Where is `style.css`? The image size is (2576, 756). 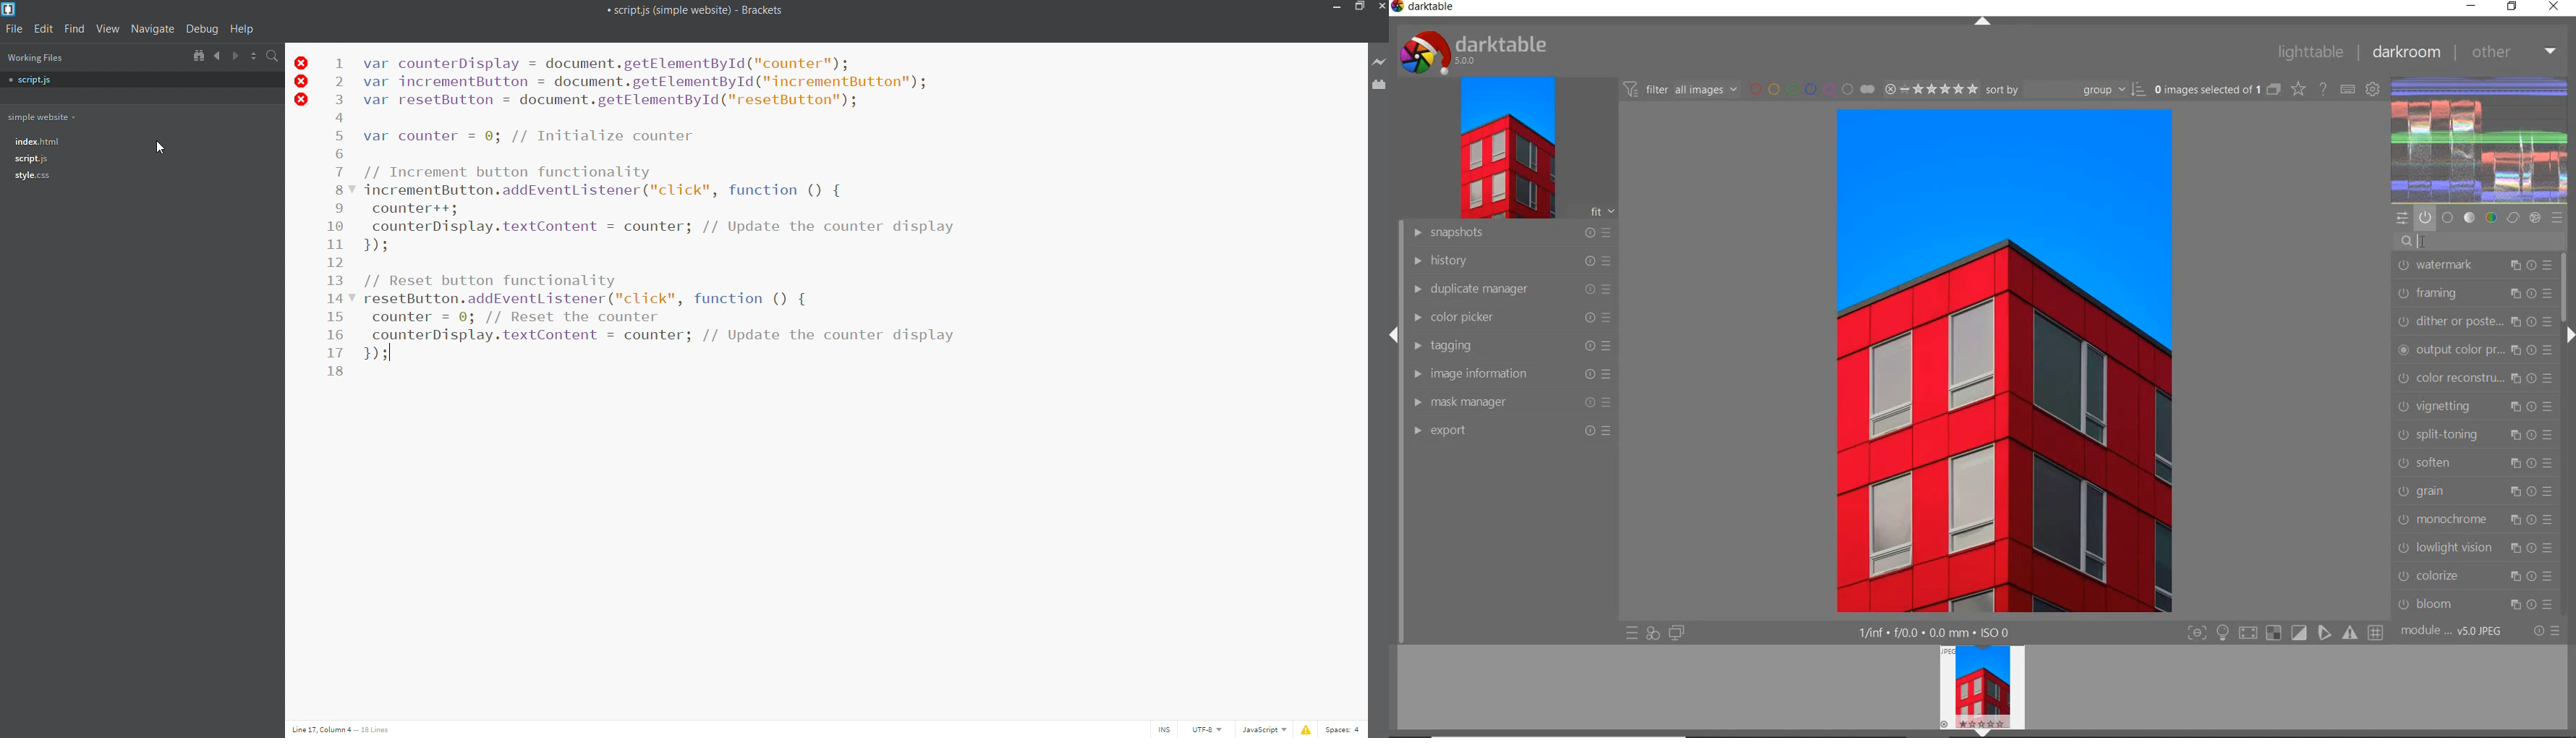 style.css is located at coordinates (33, 177).